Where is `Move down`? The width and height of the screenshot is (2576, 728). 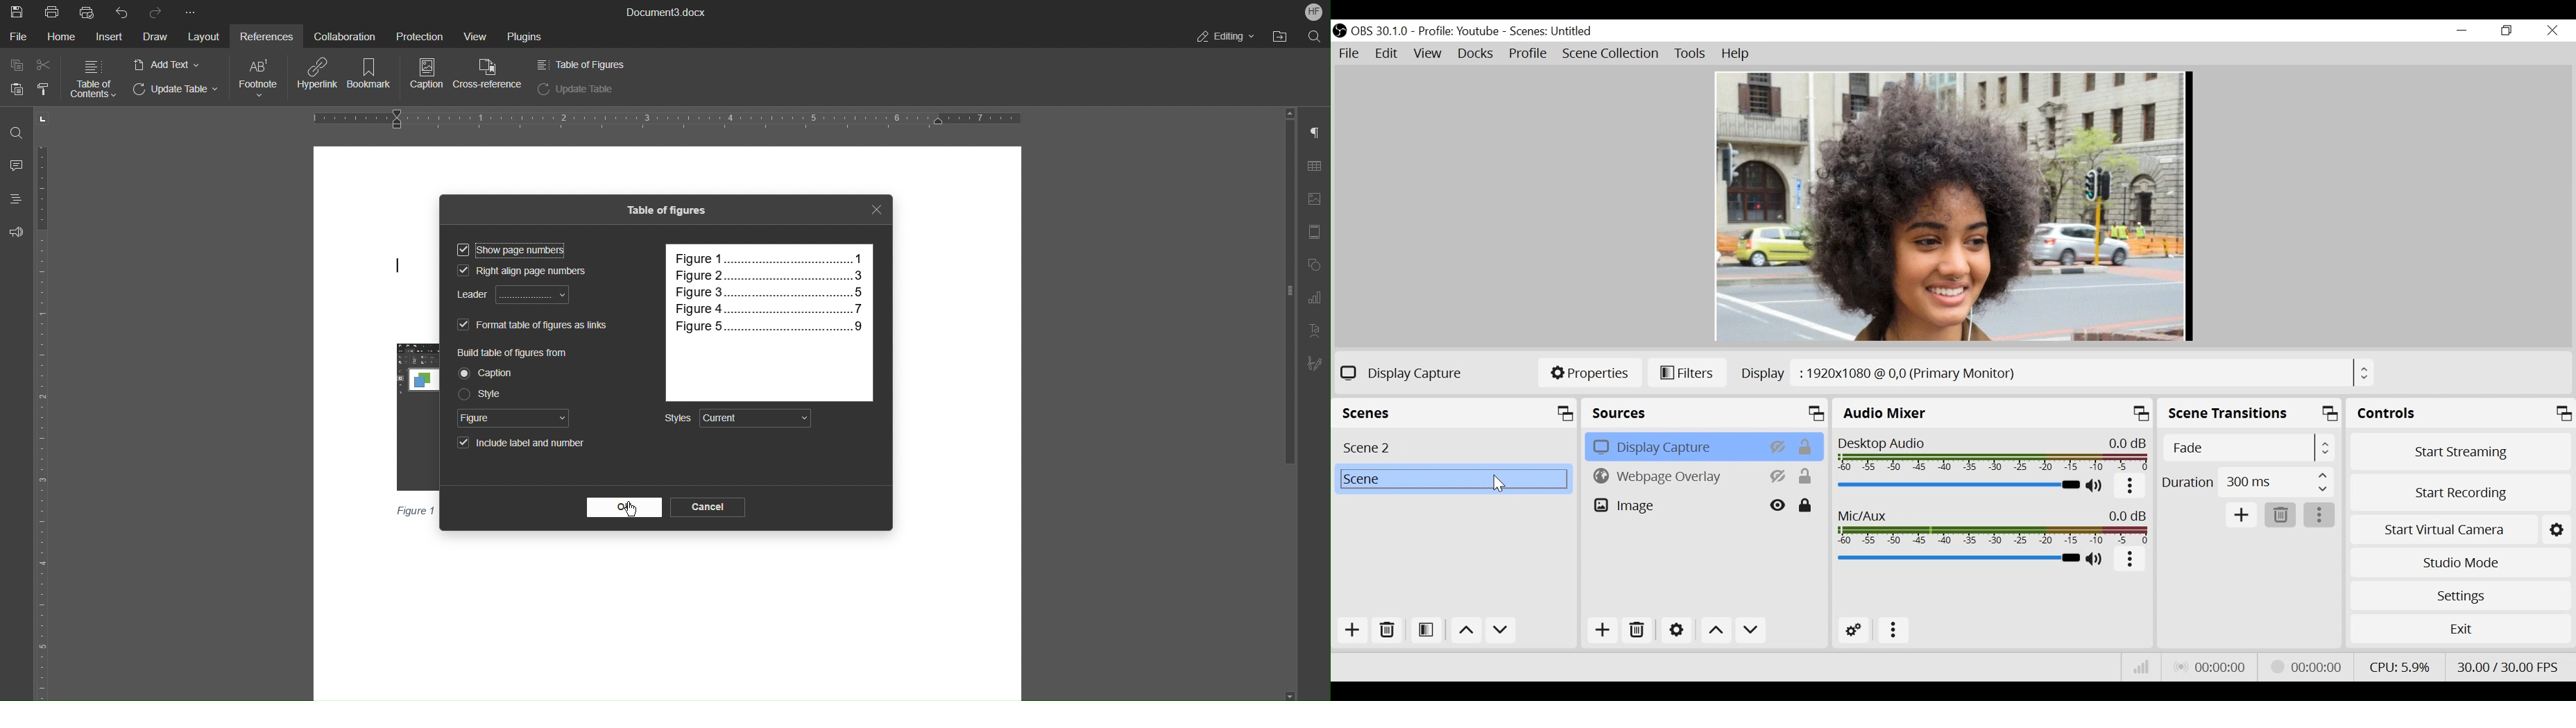
Move down is located at coordinates (1500, 631).